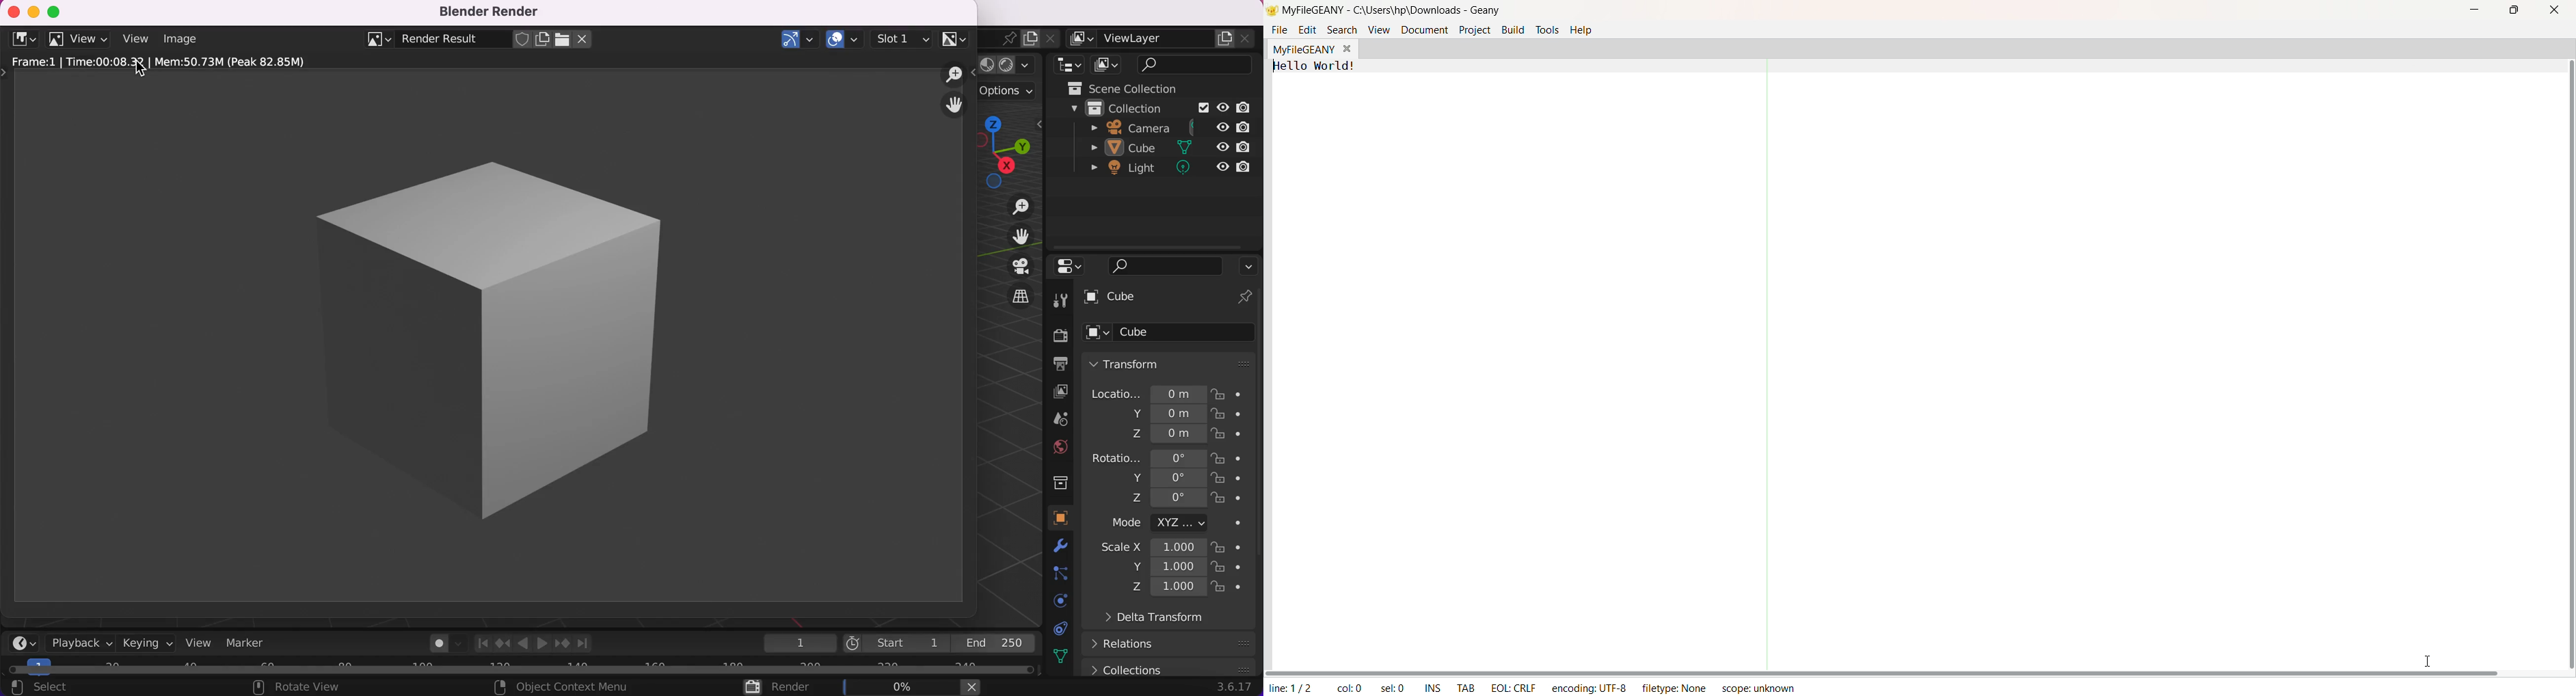 The height and width of the screenshot is (700, 2576). What do you see at coordinates (1168, 498) in the screenshot?
I see `z 0` at bounding box center [1168, 498].